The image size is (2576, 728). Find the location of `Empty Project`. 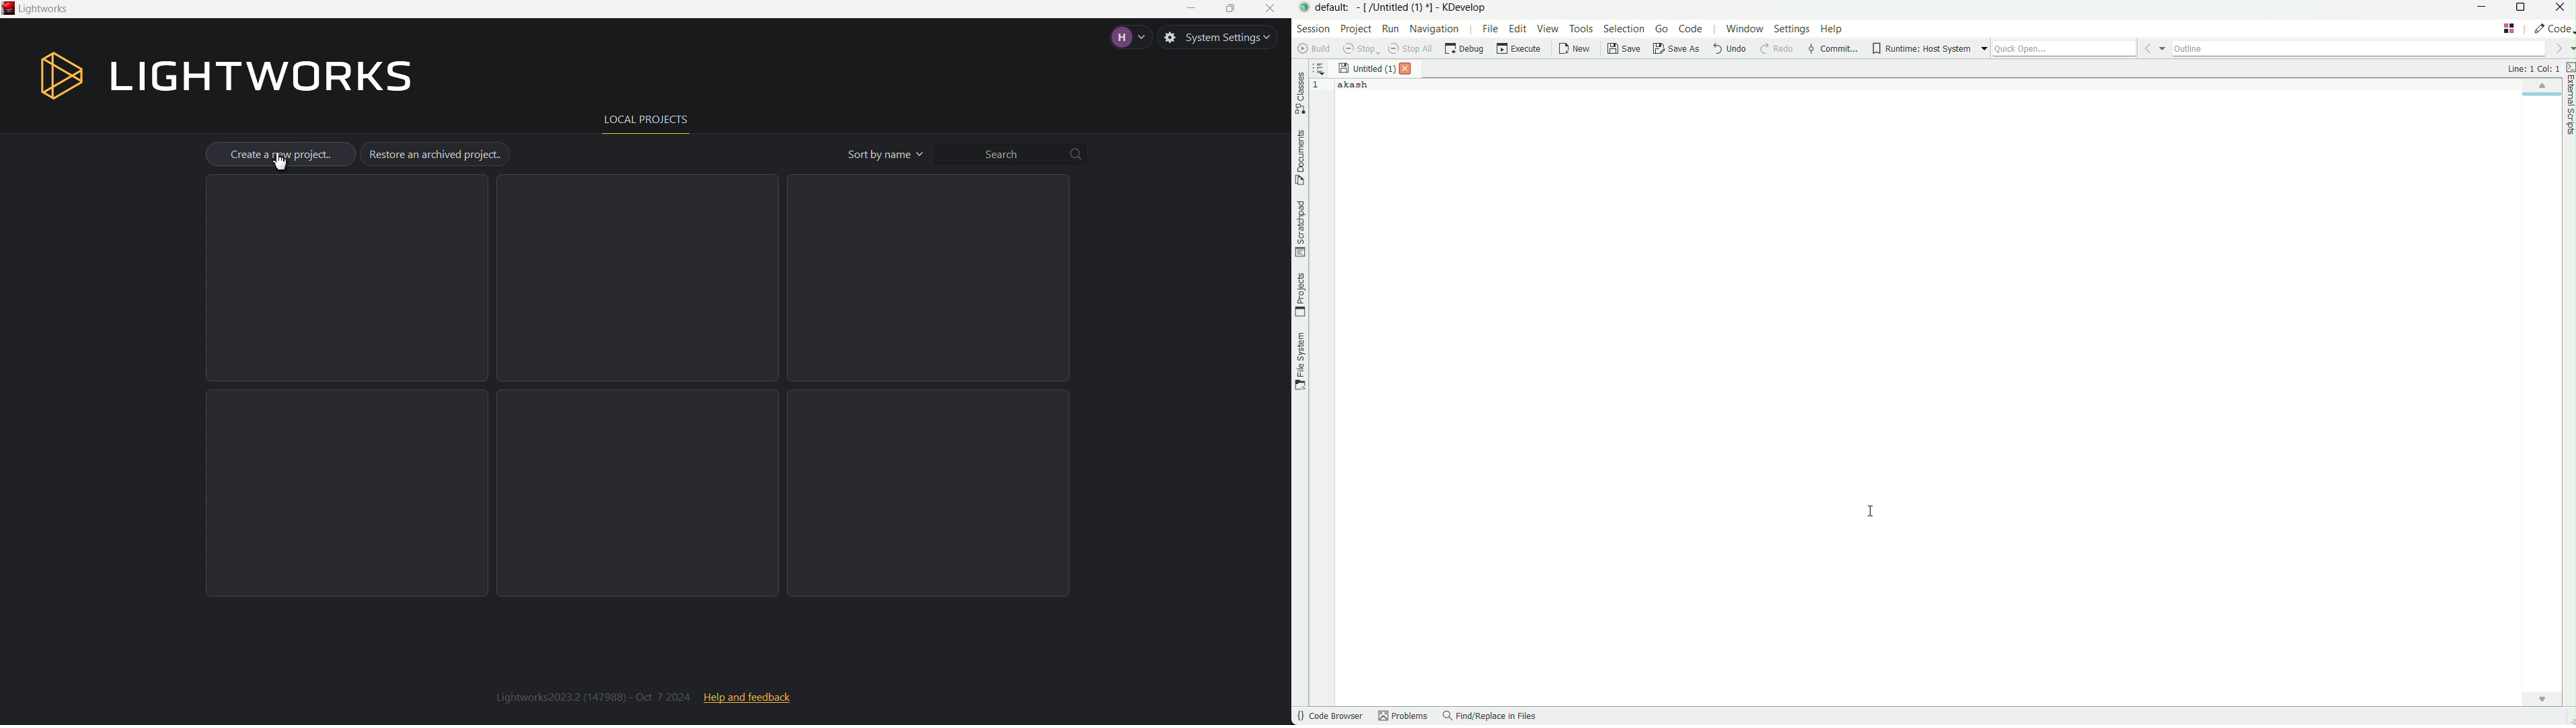

Empty Project is located at coordinates (640, 493).